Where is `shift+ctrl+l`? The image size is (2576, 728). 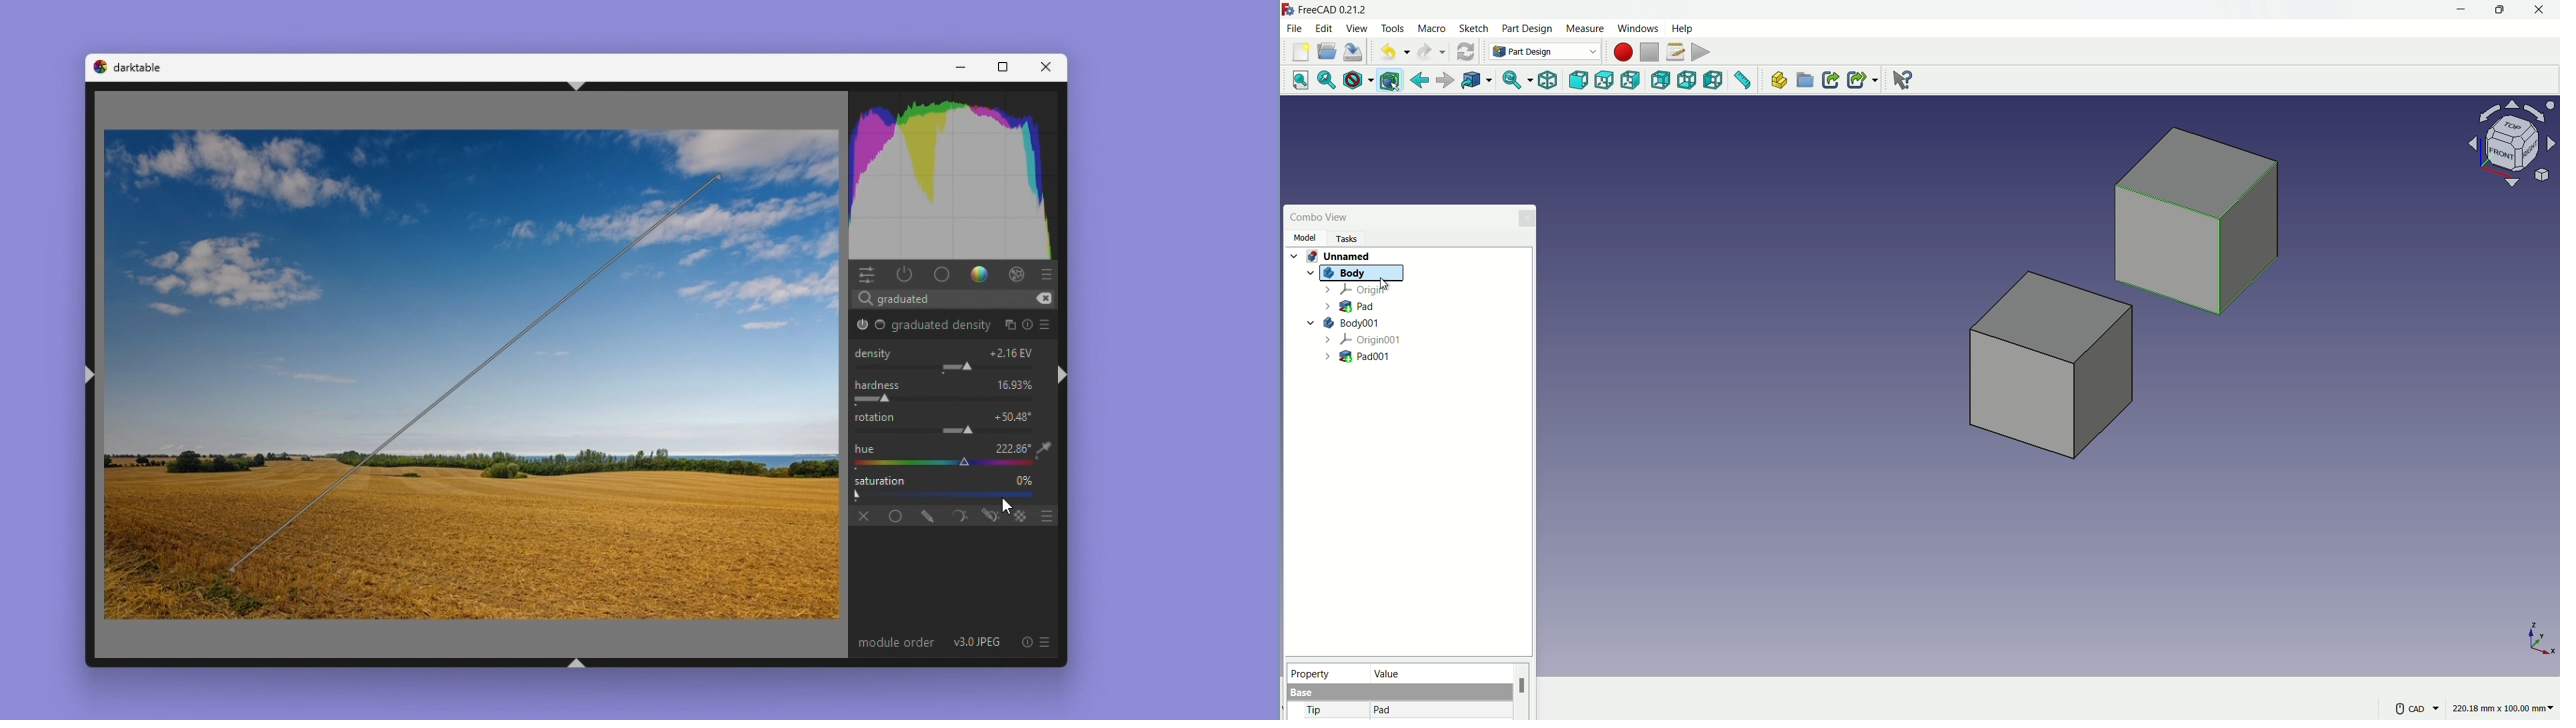 shift+ctrl+l is located at coordinates (93, 378).